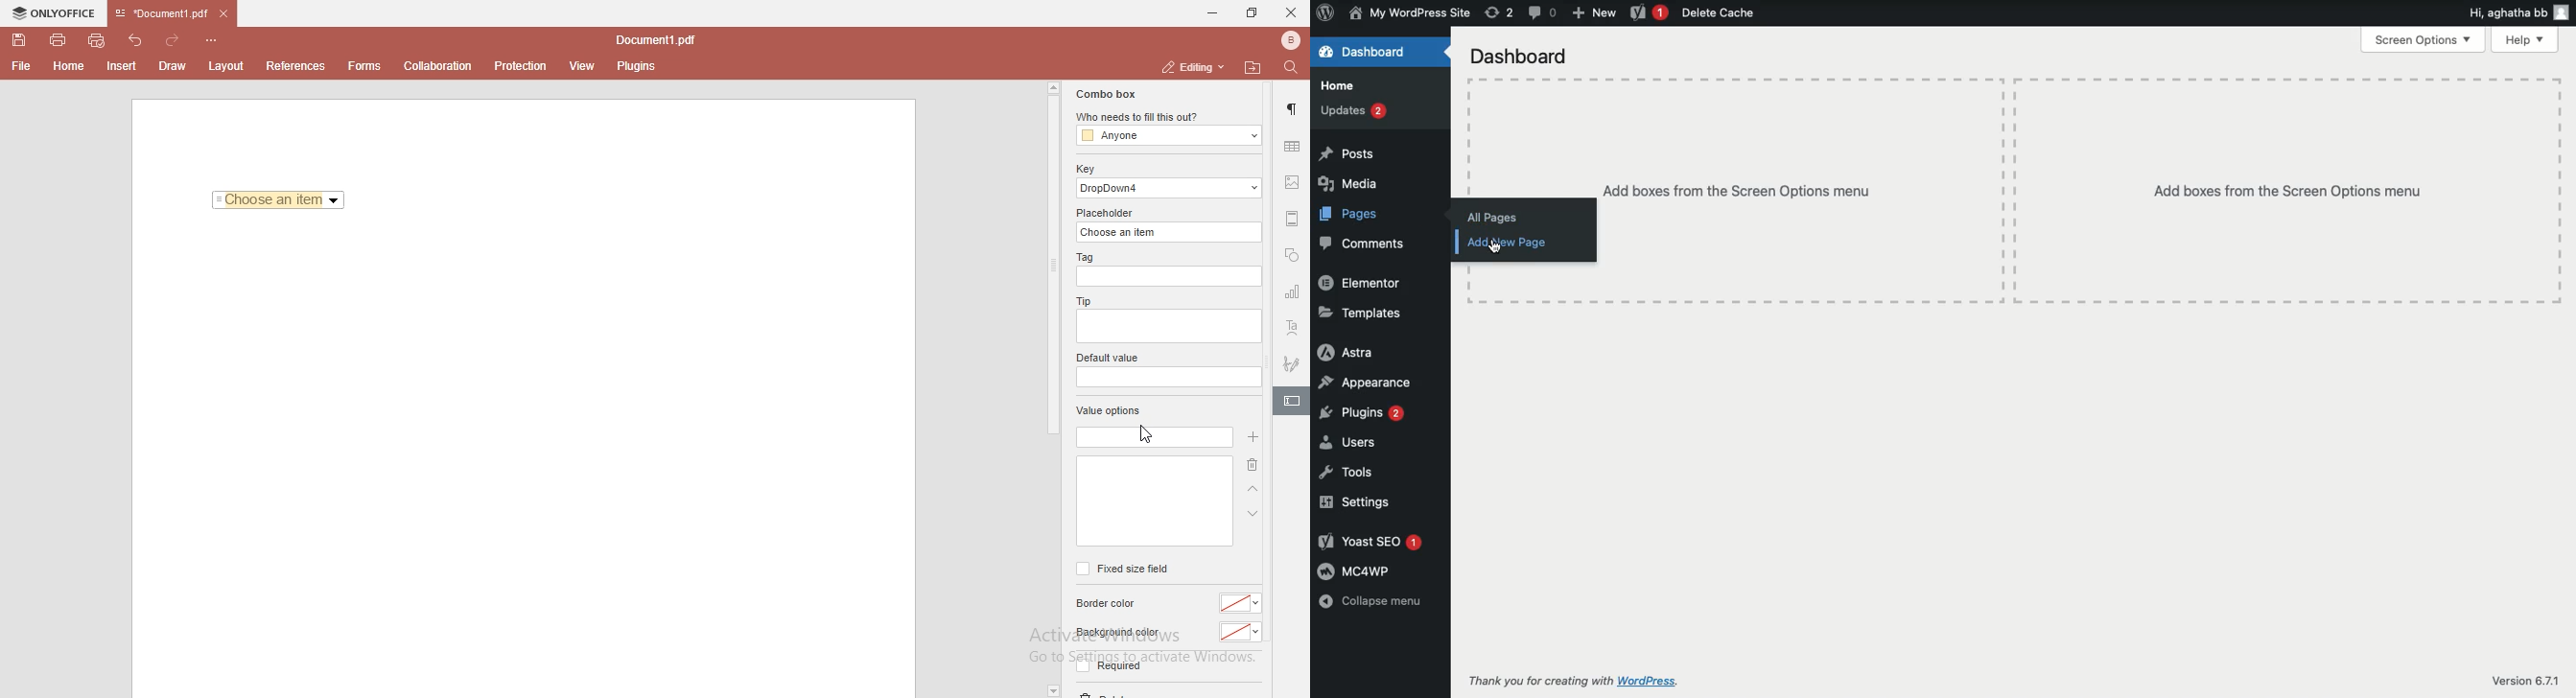 This screenshot has width=2576, height=700. Describe the element at coordinates (1167, 136) in the screenshot. I see `anyone` at that location.